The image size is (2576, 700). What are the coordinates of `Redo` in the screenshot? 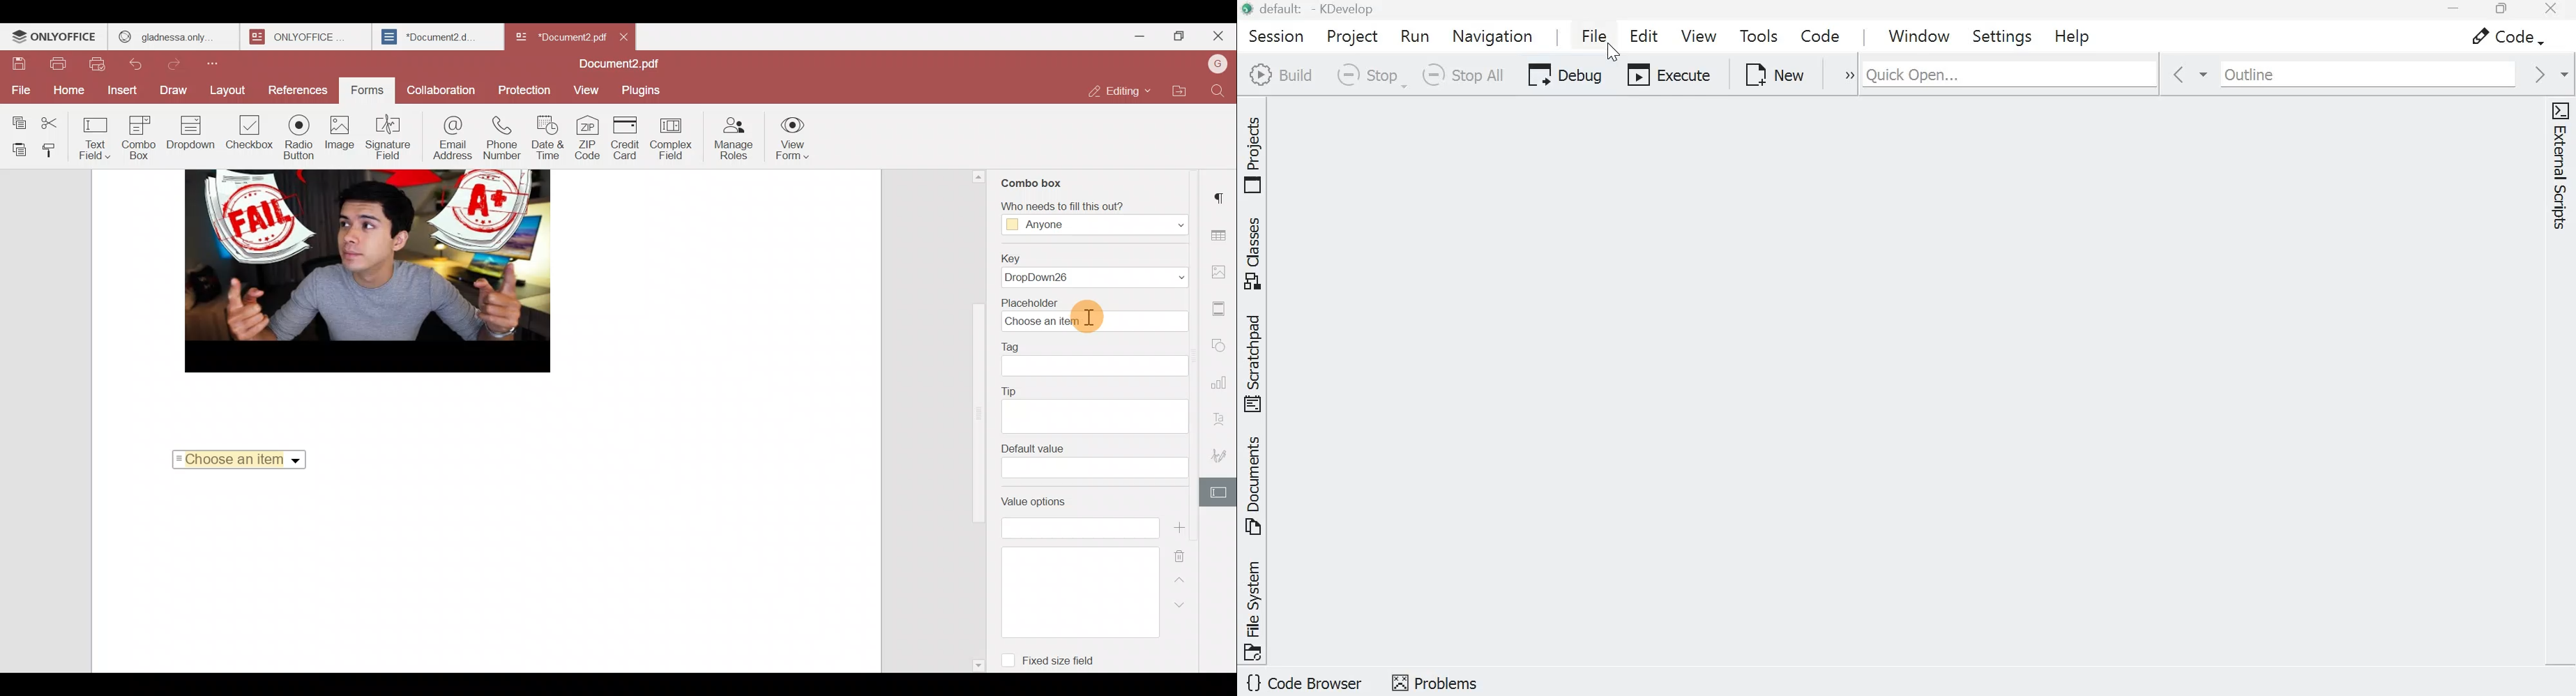 It's located at (180, 64).